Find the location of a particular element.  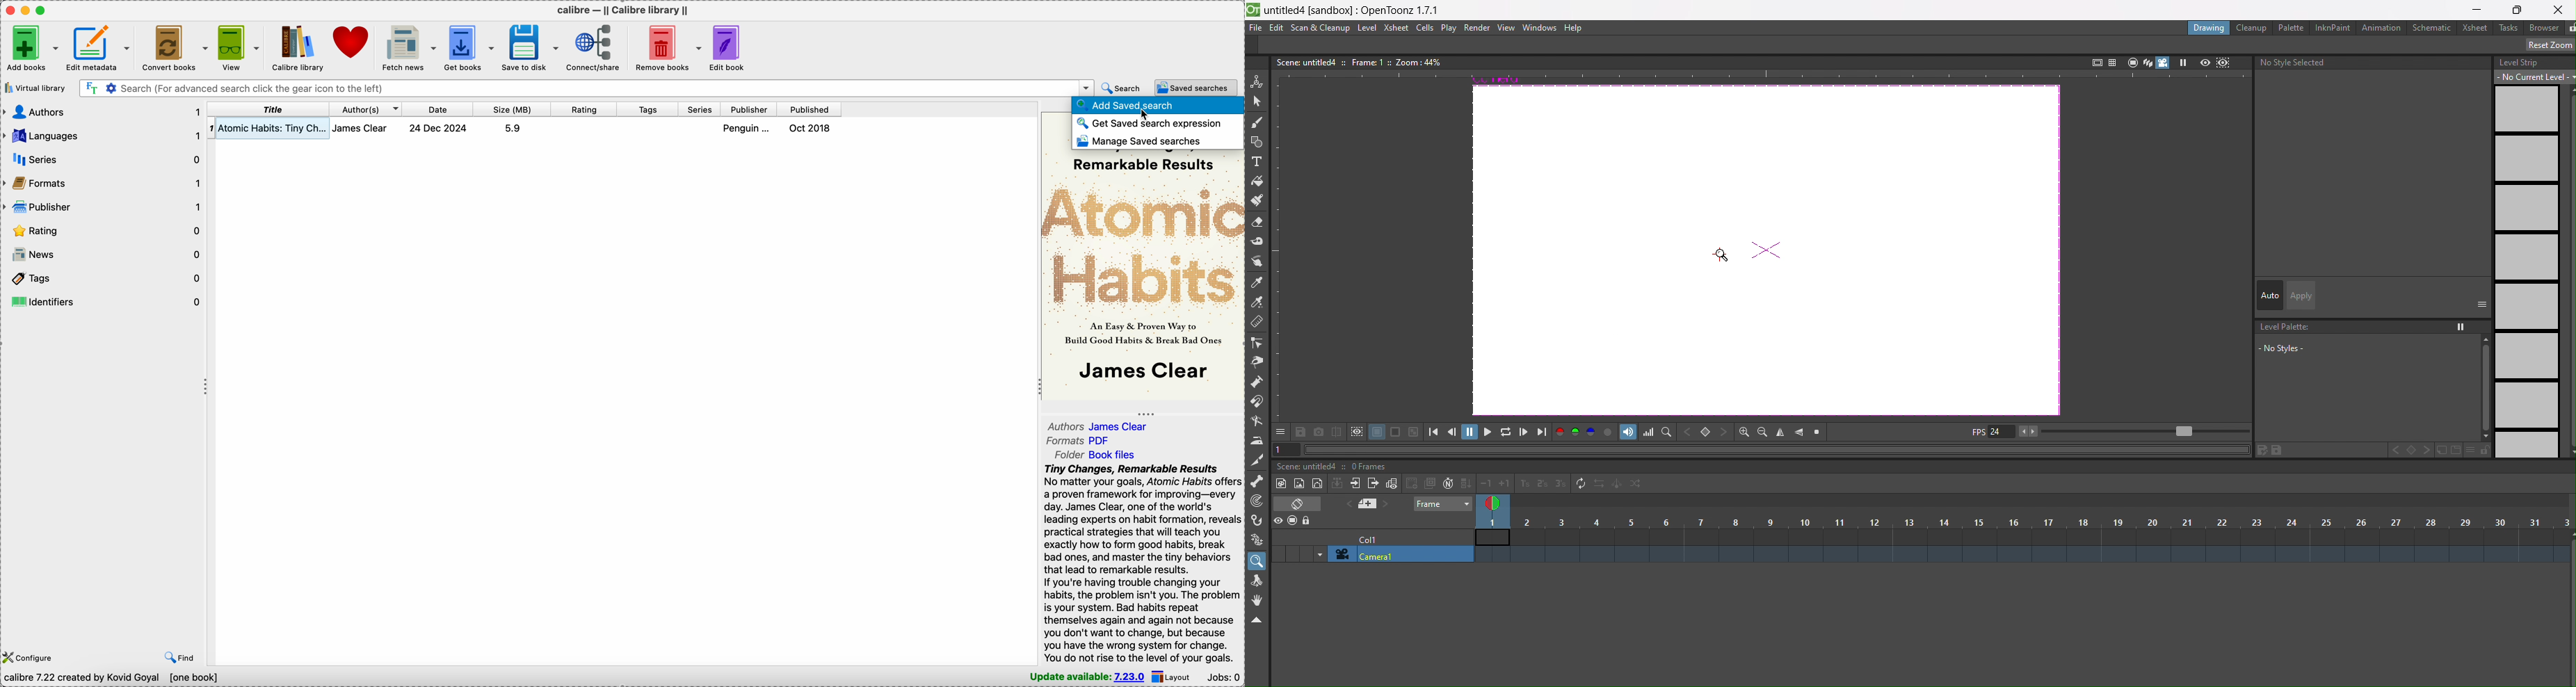

green  is located at coordinates (1576, 433).